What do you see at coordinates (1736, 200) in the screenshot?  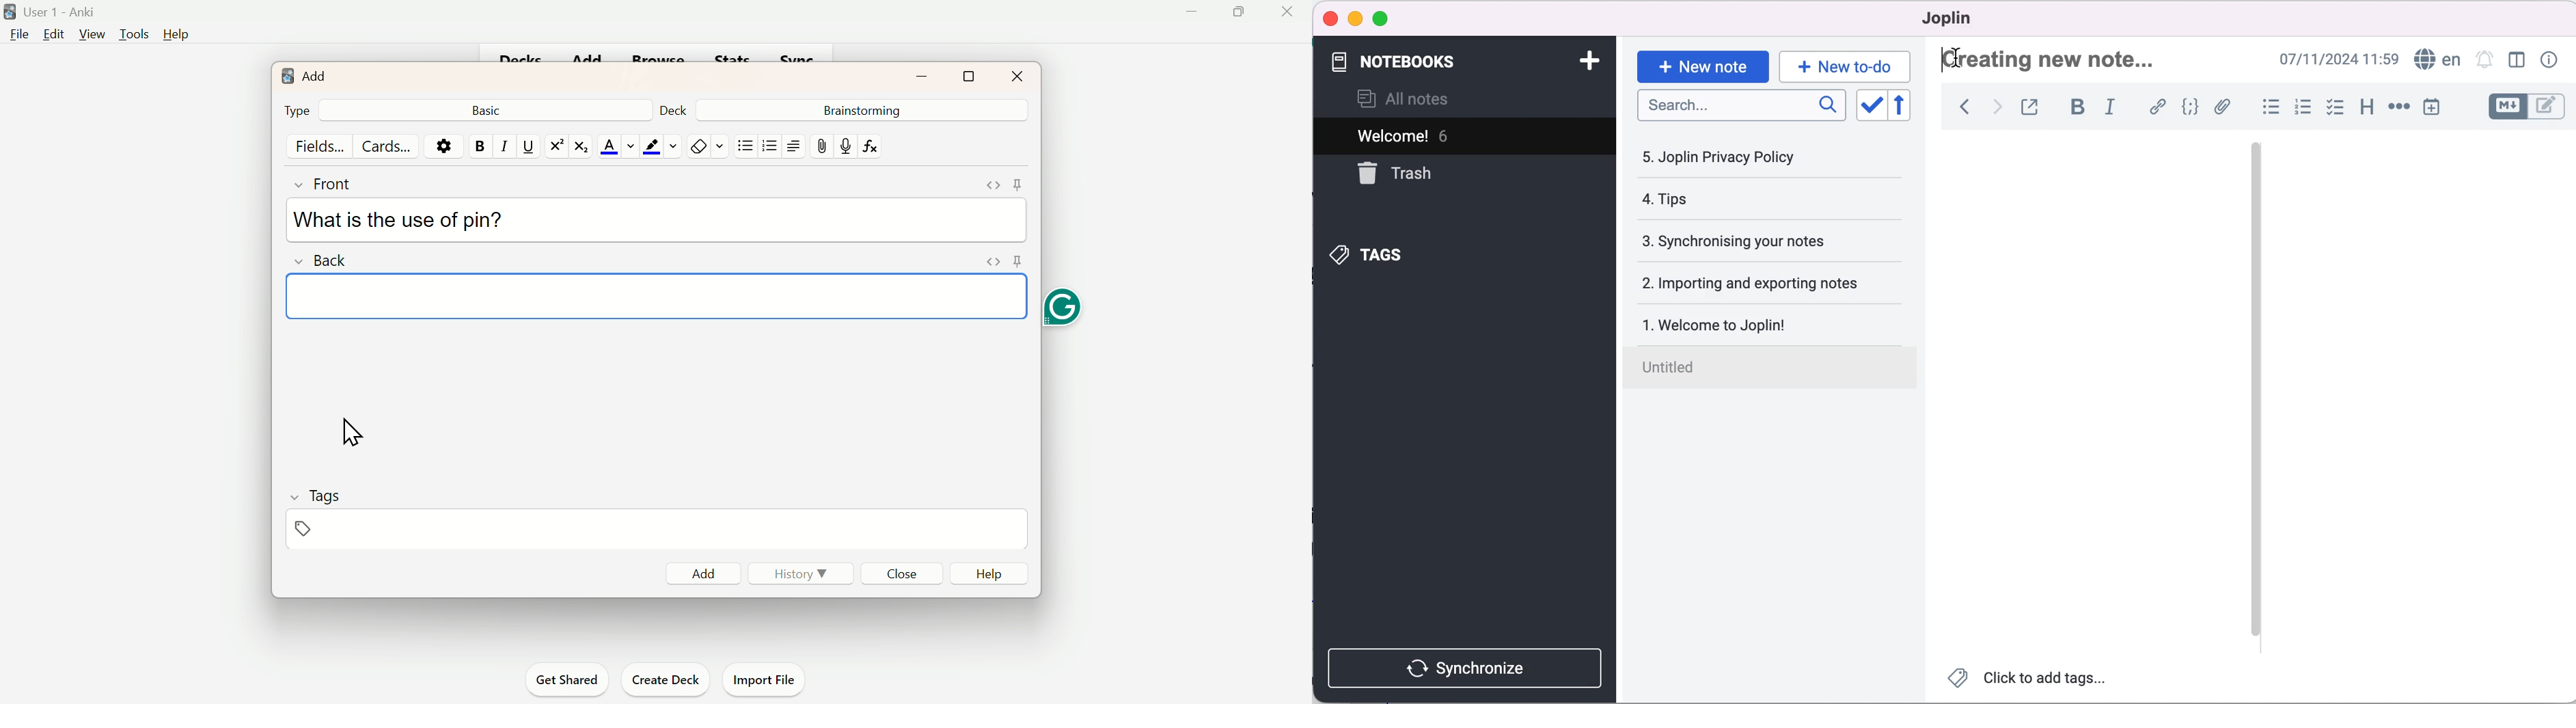 I see `tips` at bounding box center [1736, 200].